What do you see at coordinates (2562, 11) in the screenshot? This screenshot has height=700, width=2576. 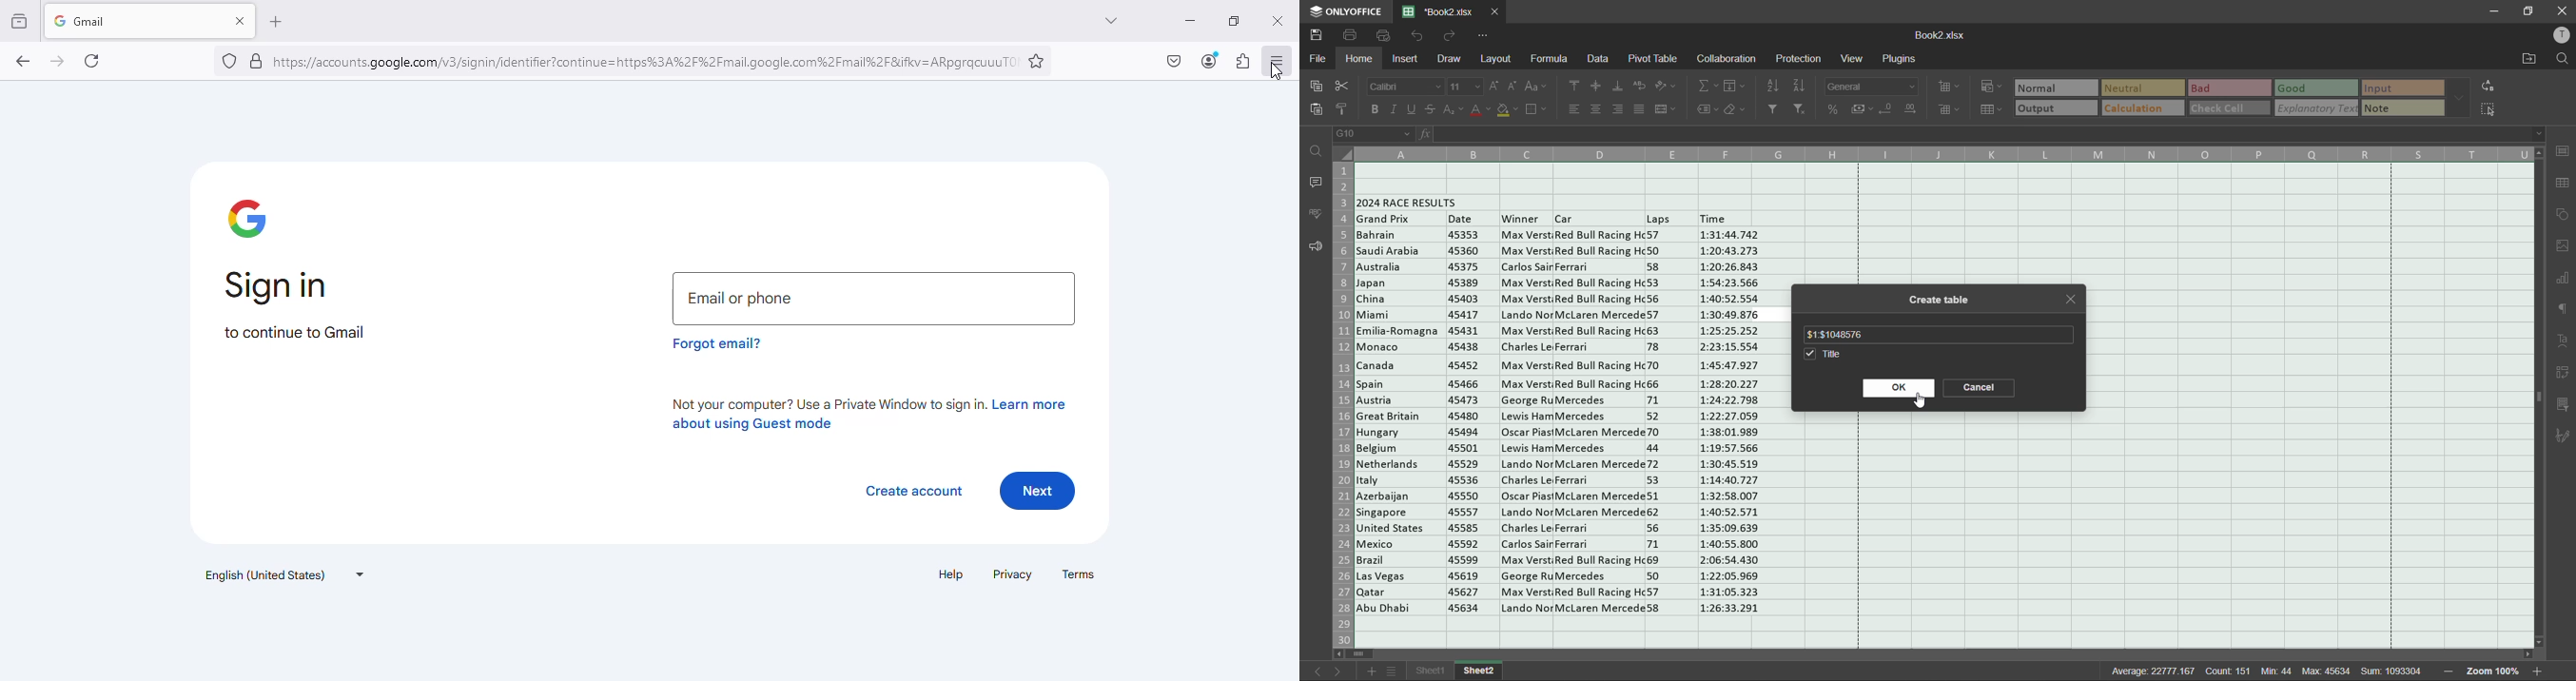 I see `close` at bounding box center [2562, 11].